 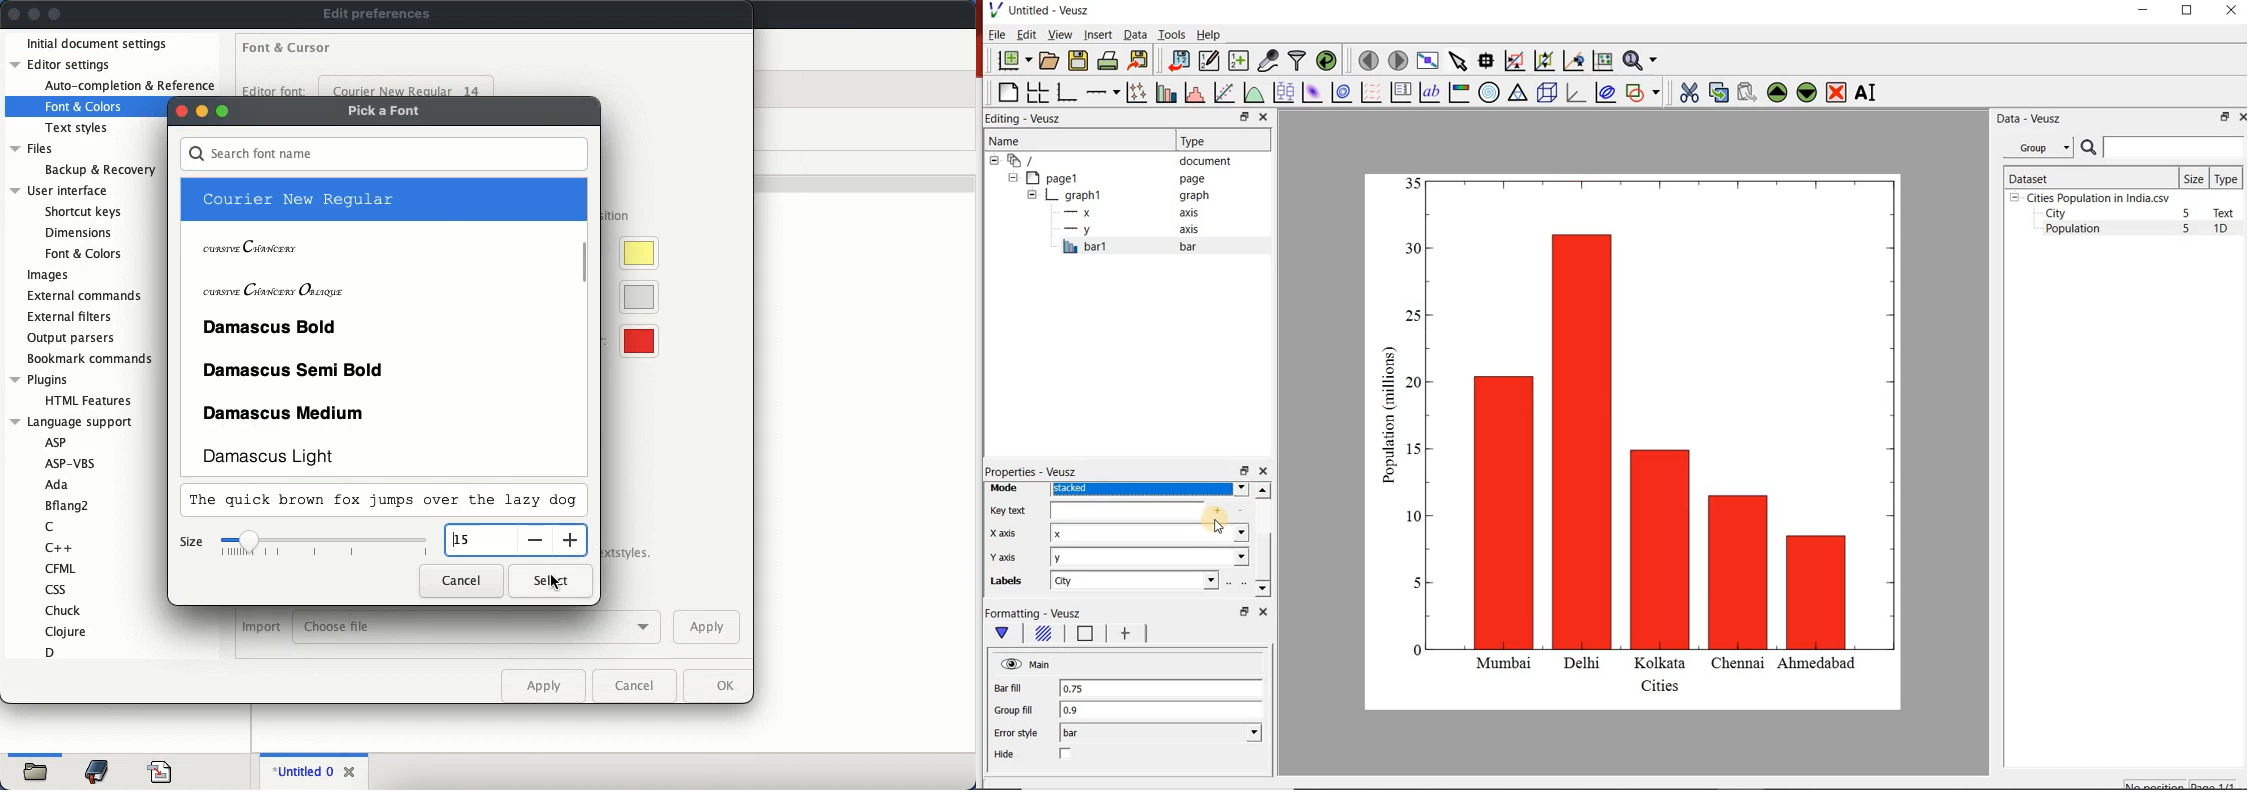 I want to click on bar, so click(x=1161, y=733).